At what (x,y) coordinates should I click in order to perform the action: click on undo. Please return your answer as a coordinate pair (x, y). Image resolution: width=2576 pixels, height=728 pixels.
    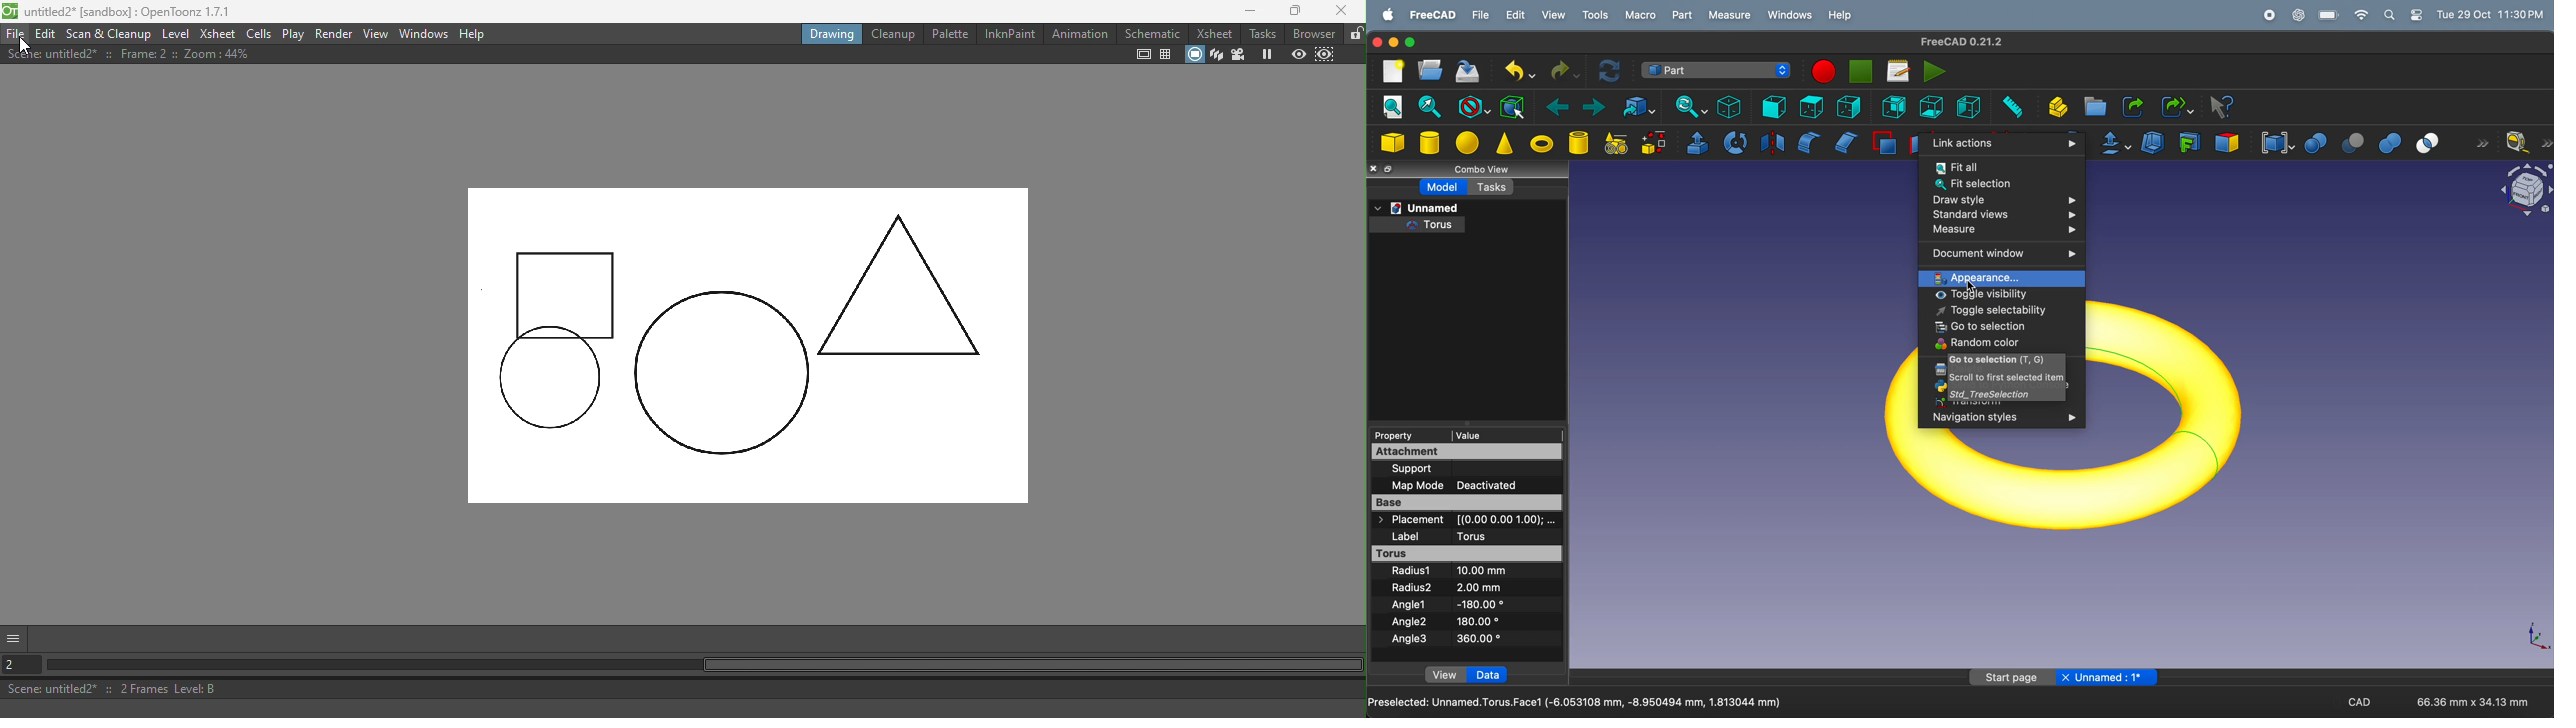
    Looking at the image, I should click on (1519, 71).